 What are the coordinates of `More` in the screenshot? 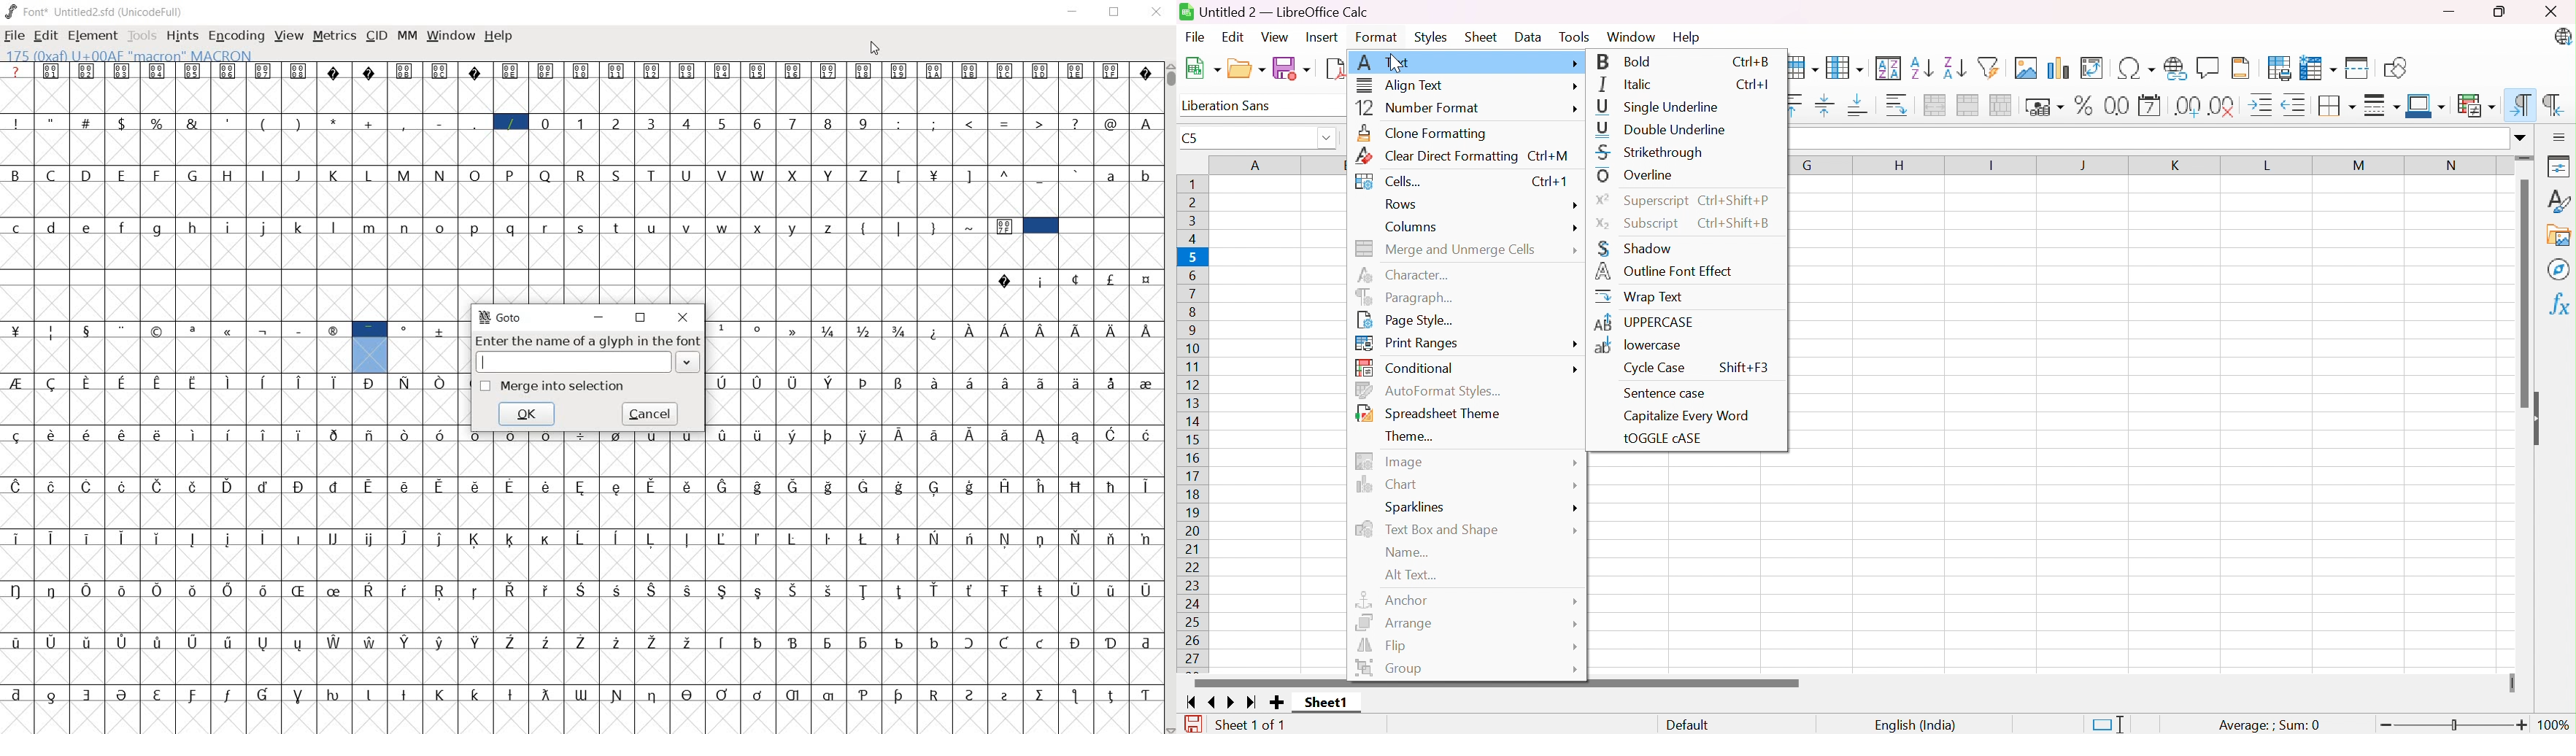 It's located at (1575, 485).